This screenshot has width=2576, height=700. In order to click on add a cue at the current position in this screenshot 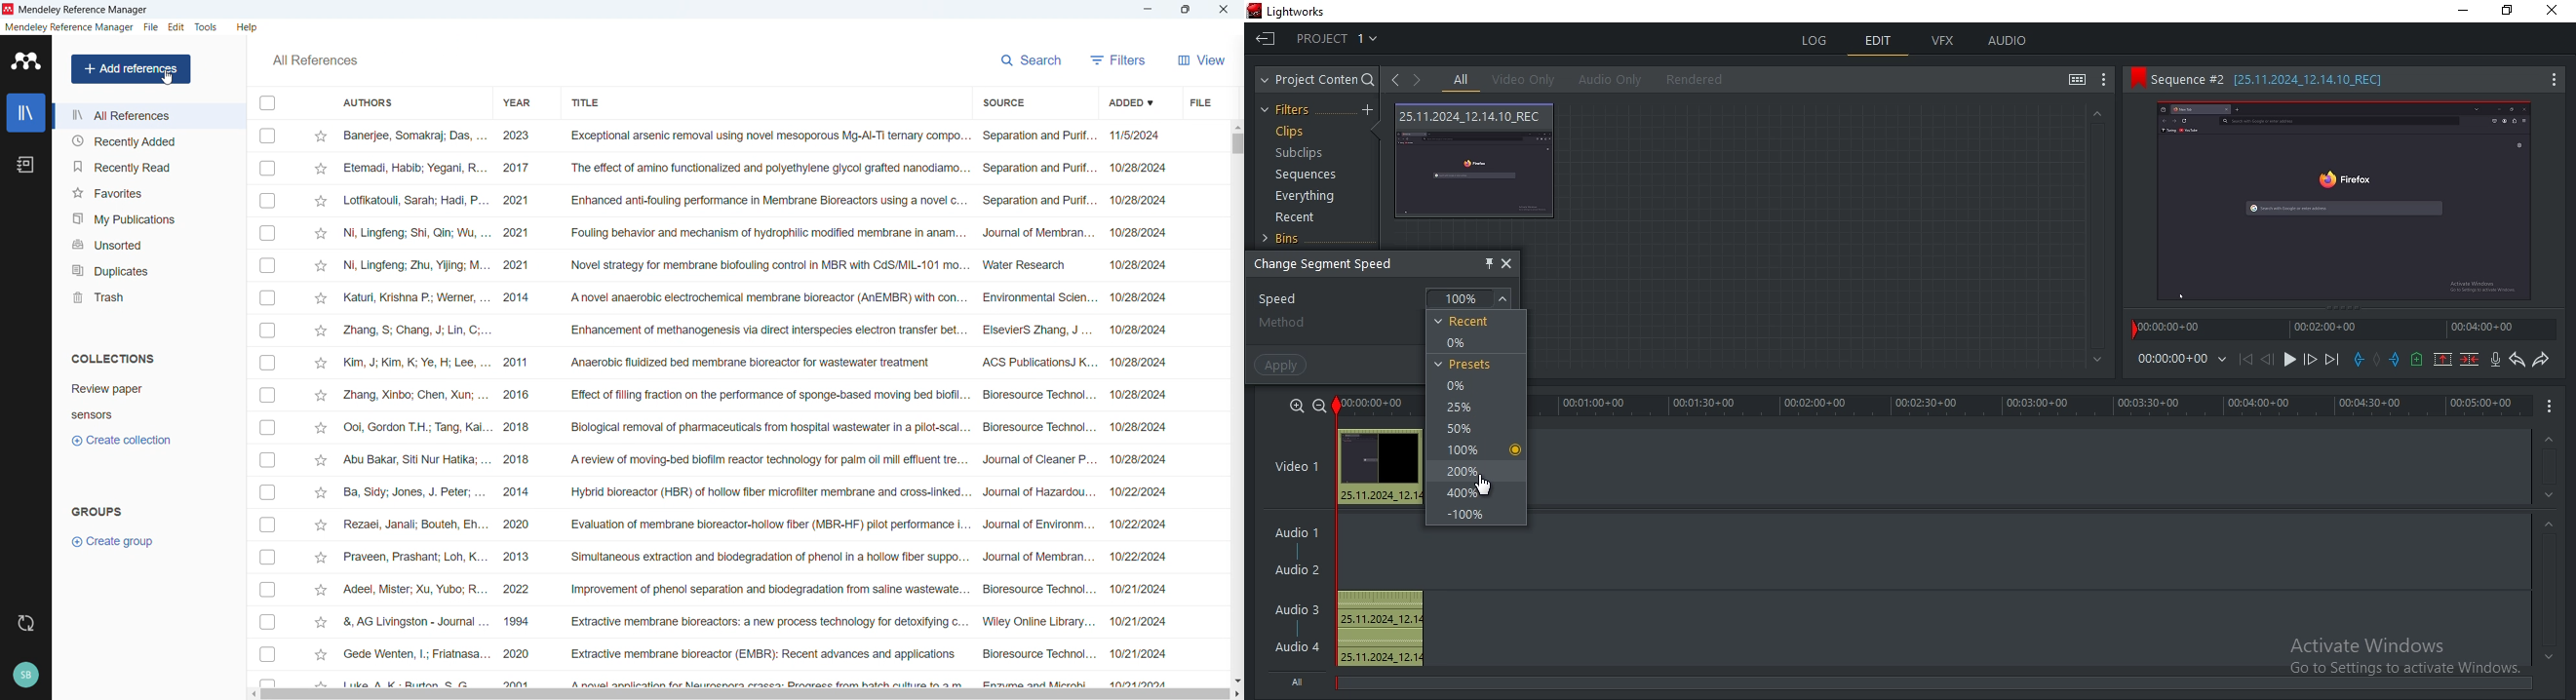, I will do `click(2416, 359)`.